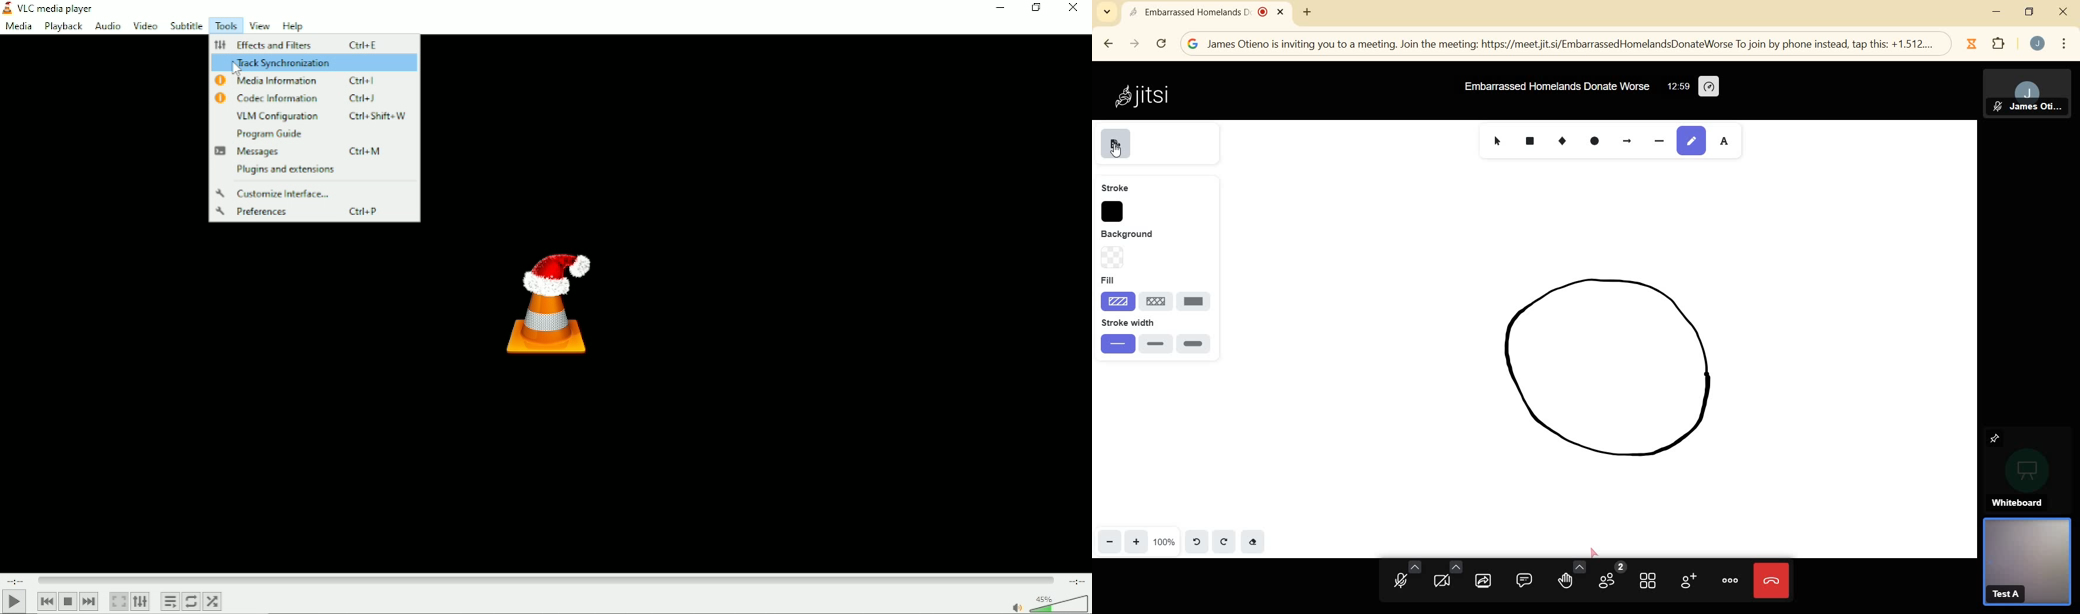 The height and width of the screenshot is (616, 2100). I want to click on FORWARD, so click(1135, 44).